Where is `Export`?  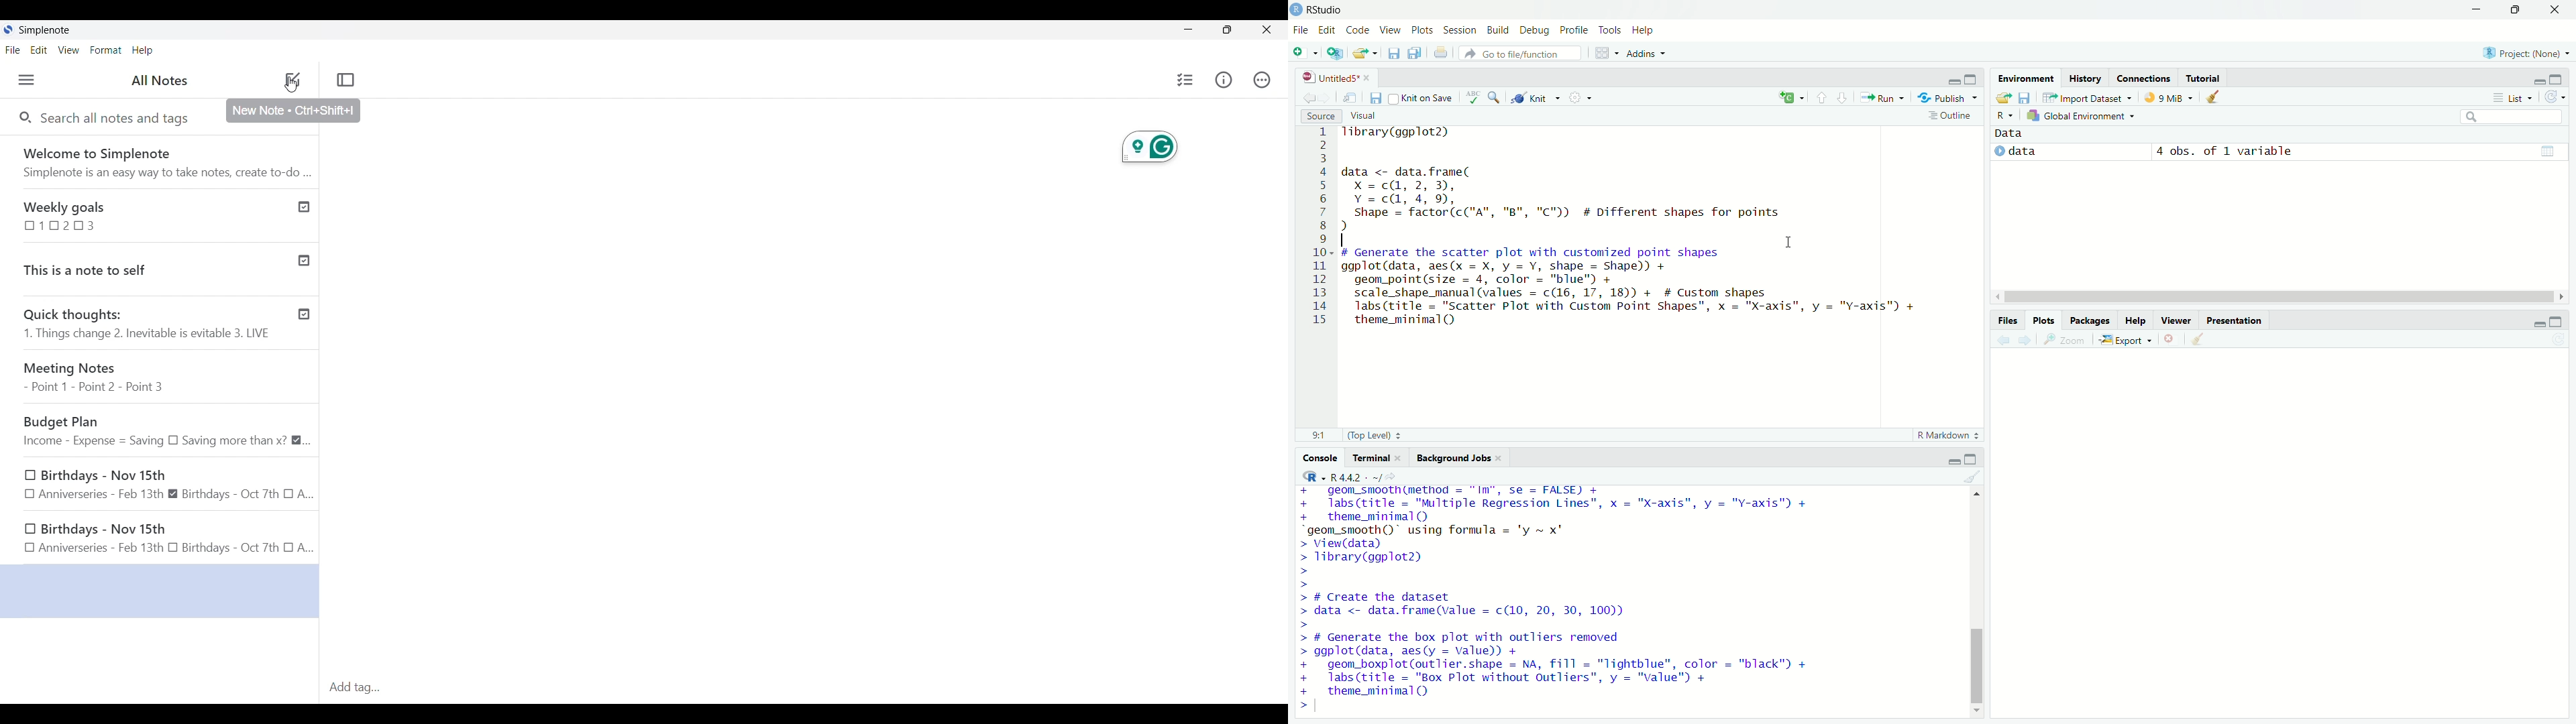 Export is located at coordinates (2125, 340).